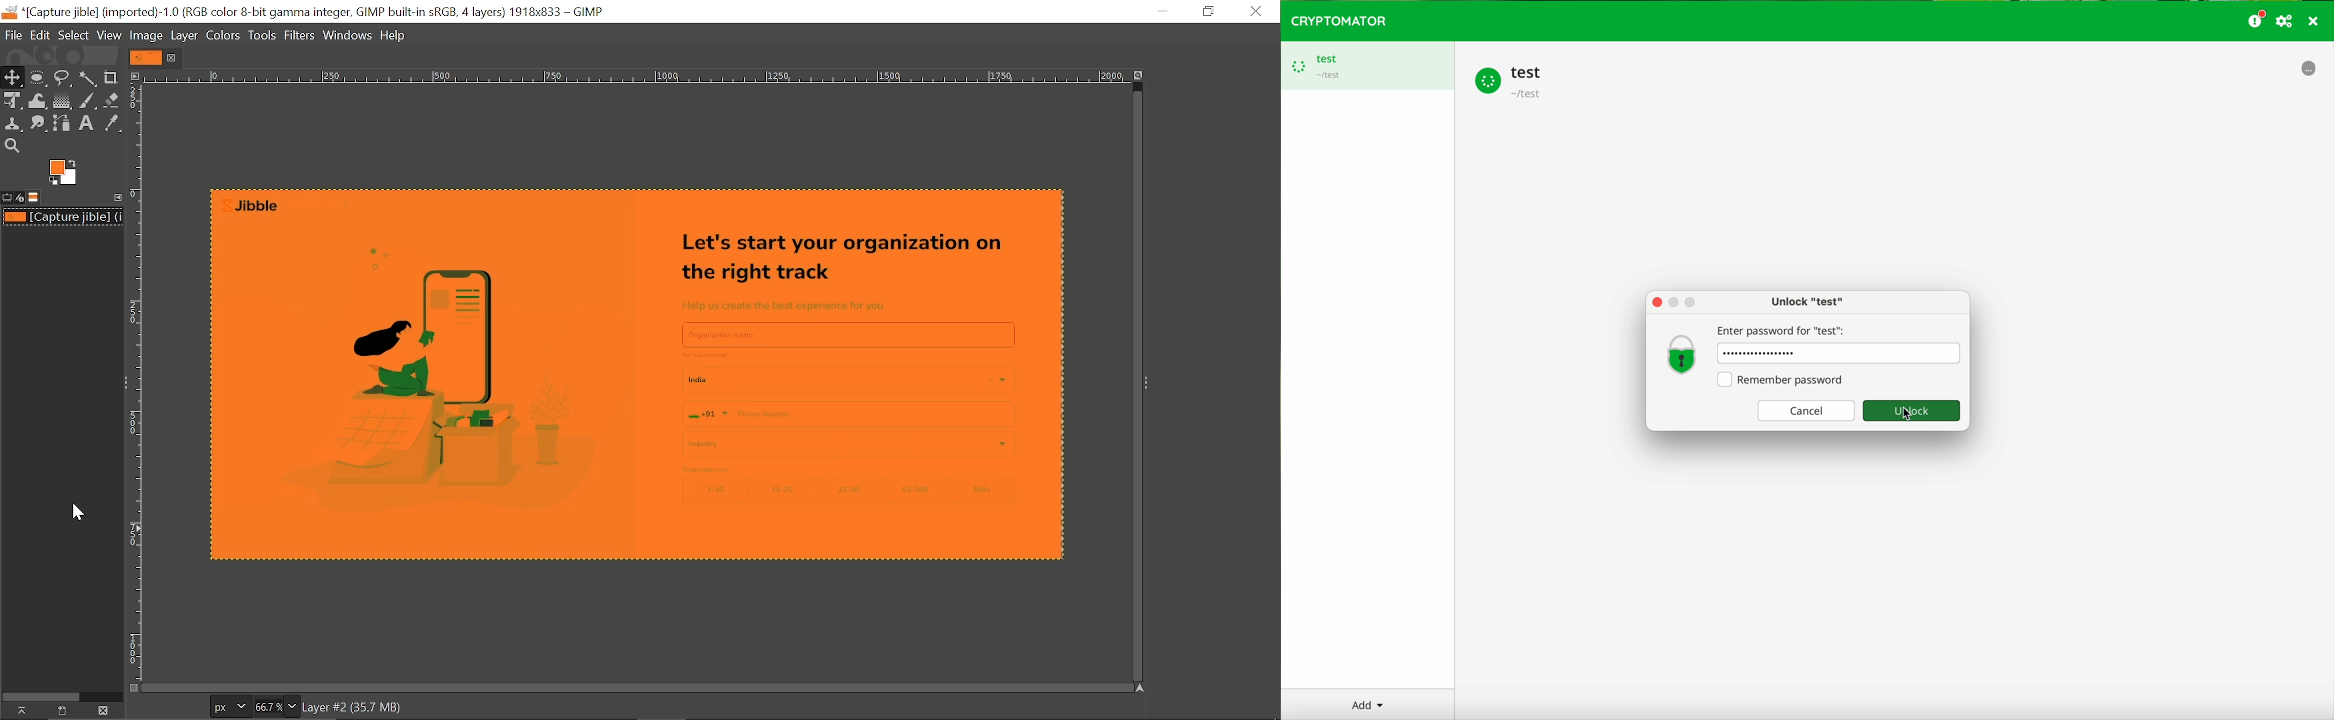 This screenshot has height=728, width=2352. I want to click on unlocking vault, so click(1511, 81).